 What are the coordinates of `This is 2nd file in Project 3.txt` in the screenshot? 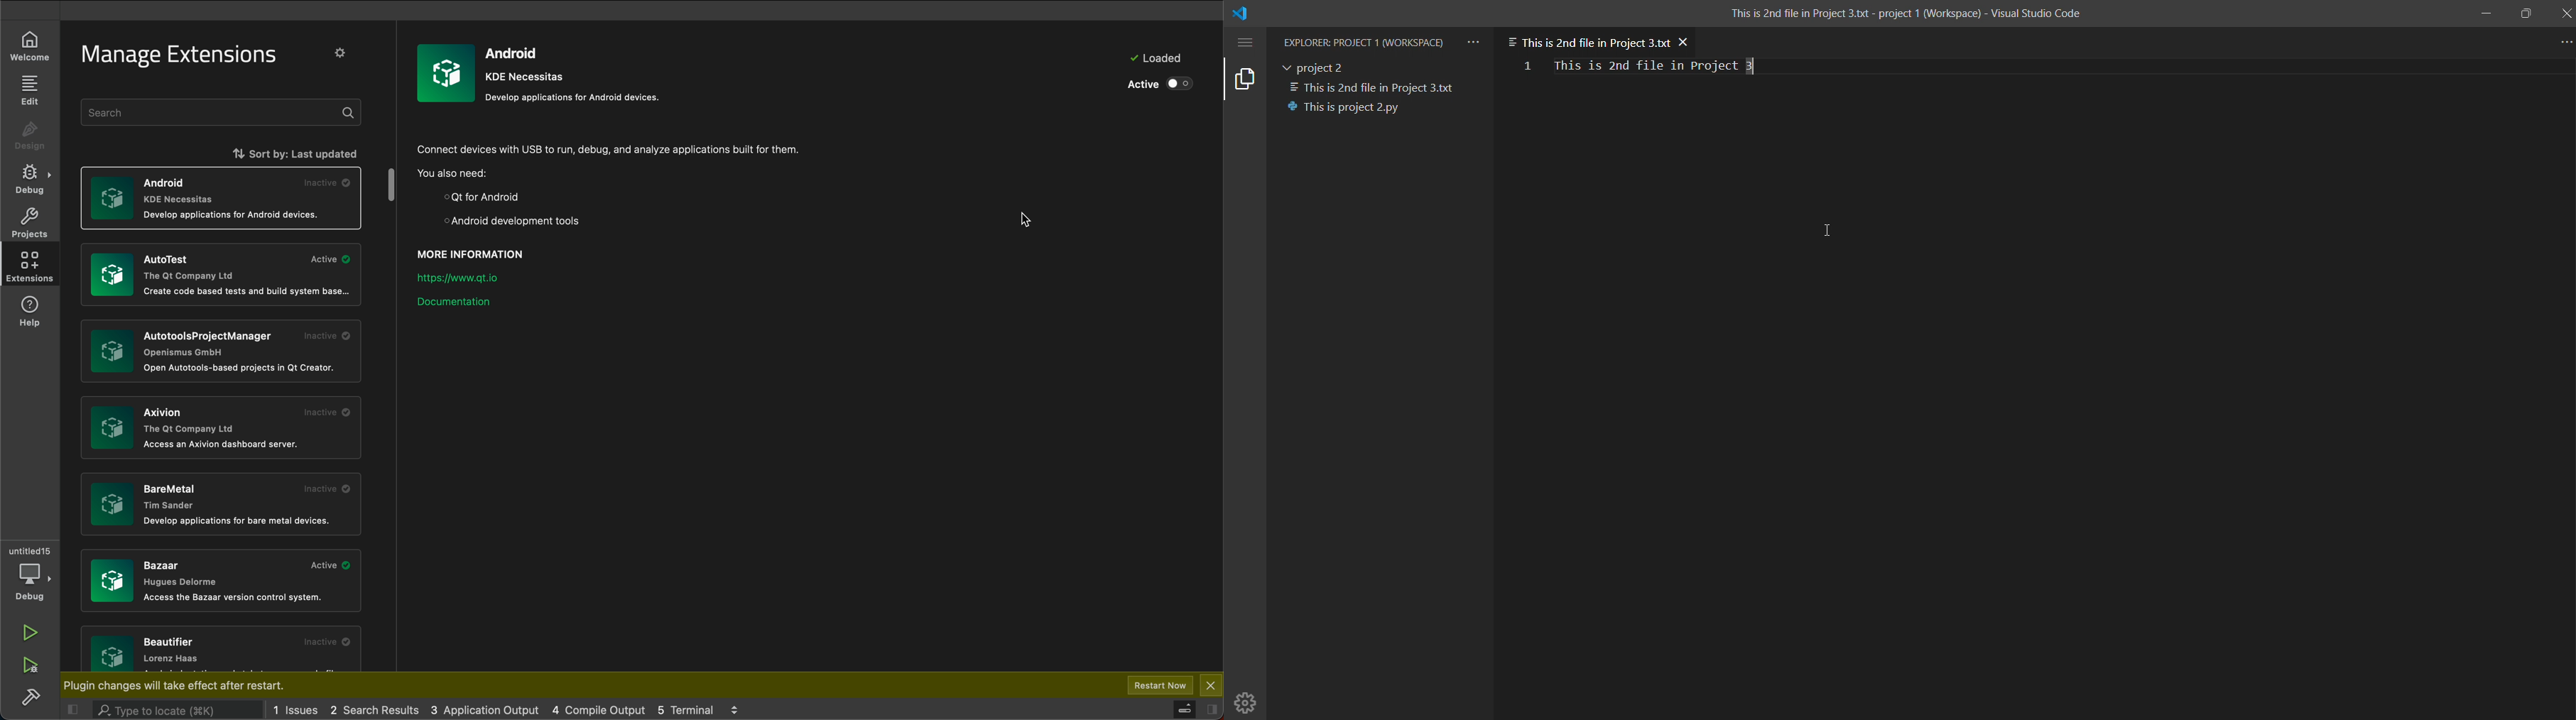 It's located at (1588, 39).